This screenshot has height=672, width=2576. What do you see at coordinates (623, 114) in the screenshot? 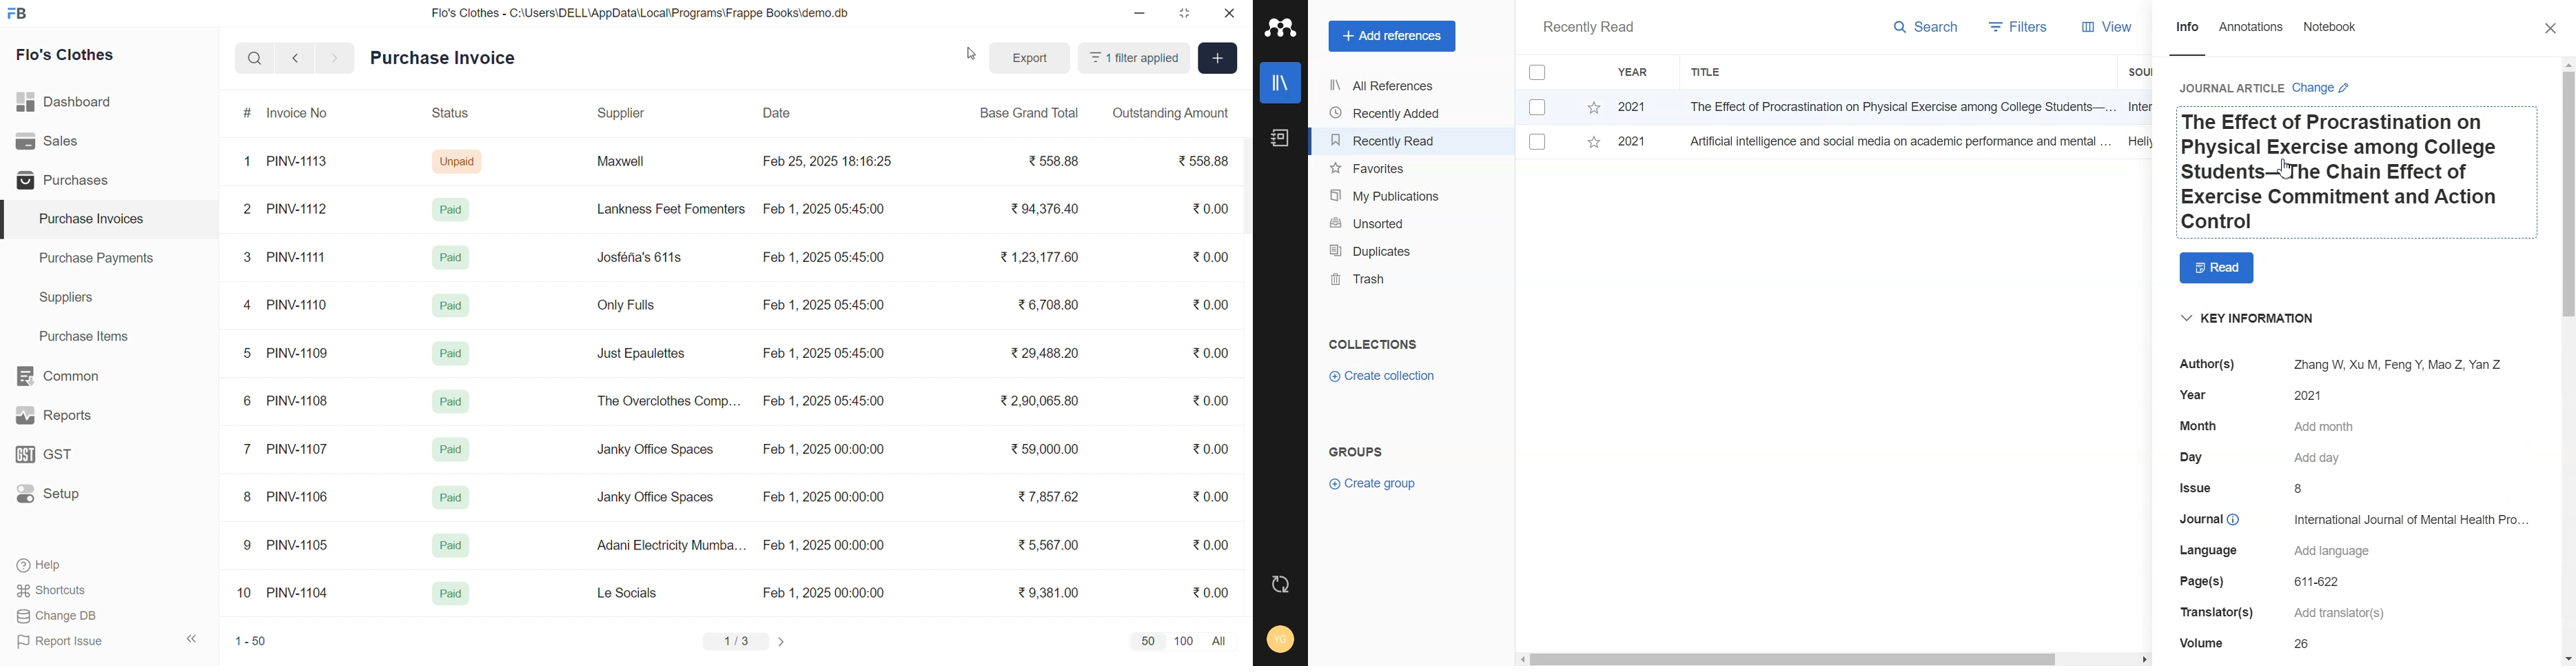
I see `Supplier` at bounding box center [623, 114].